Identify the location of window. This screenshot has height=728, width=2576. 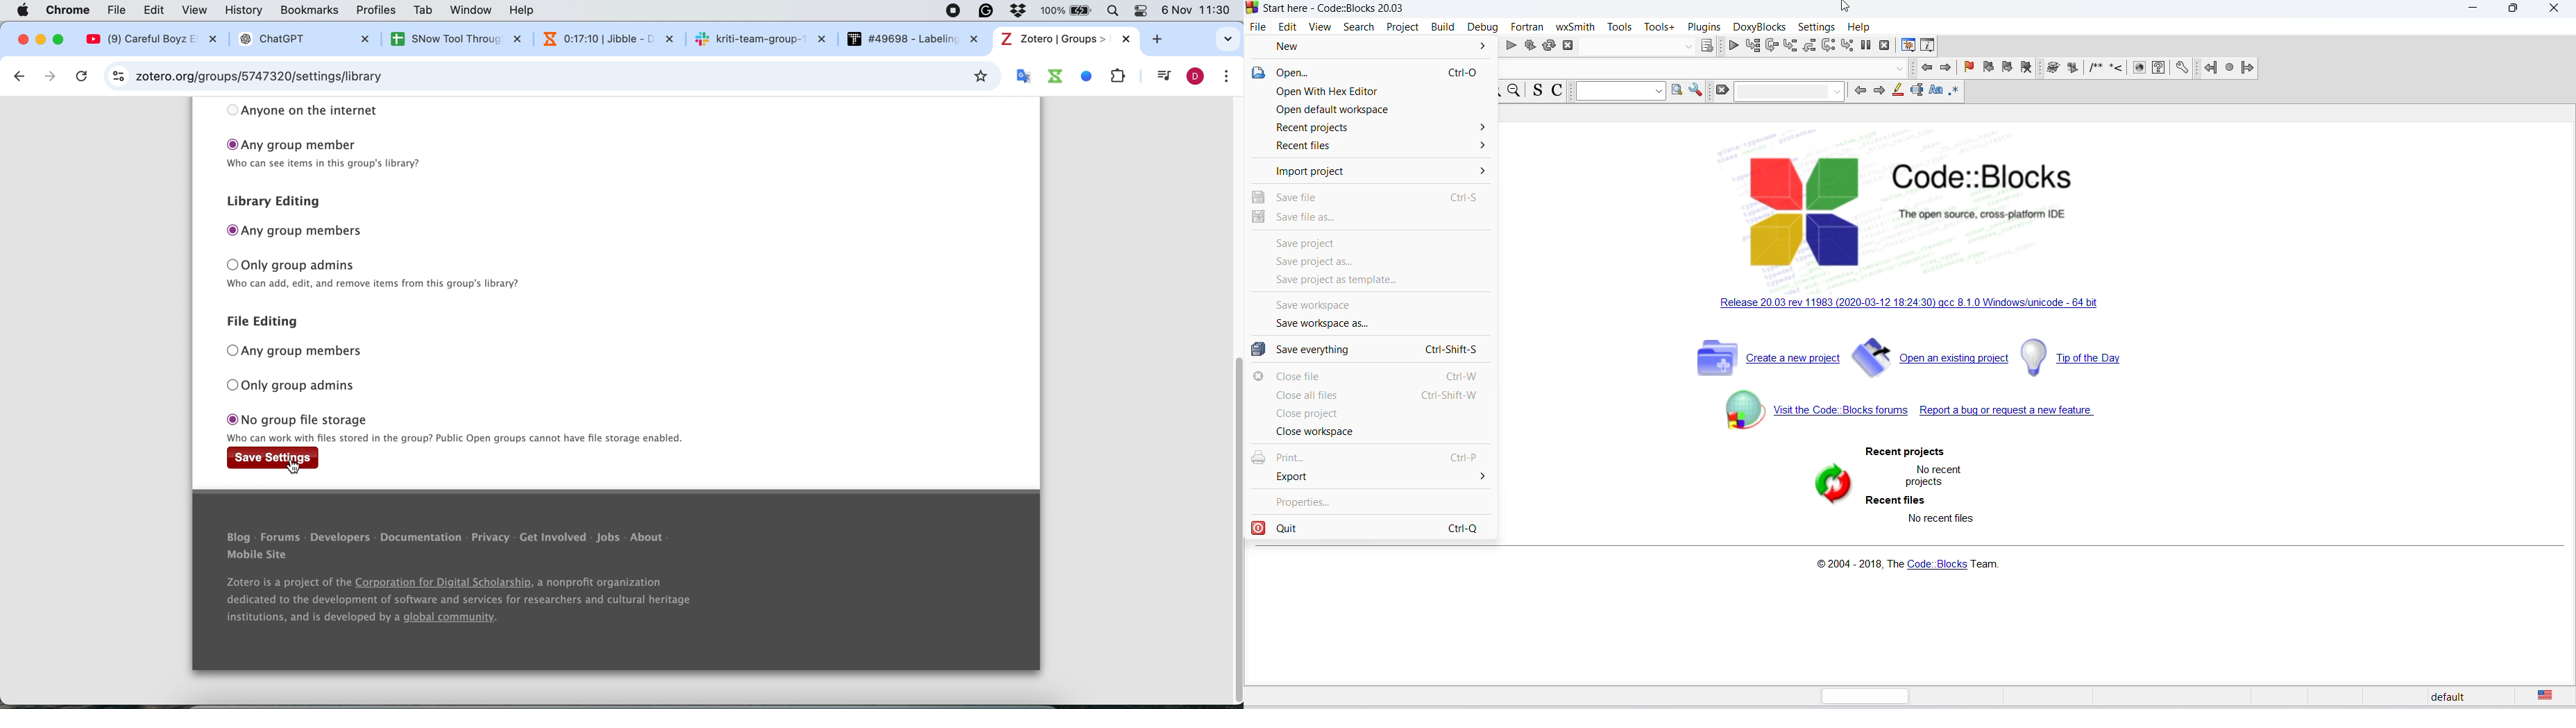
(473, 11).